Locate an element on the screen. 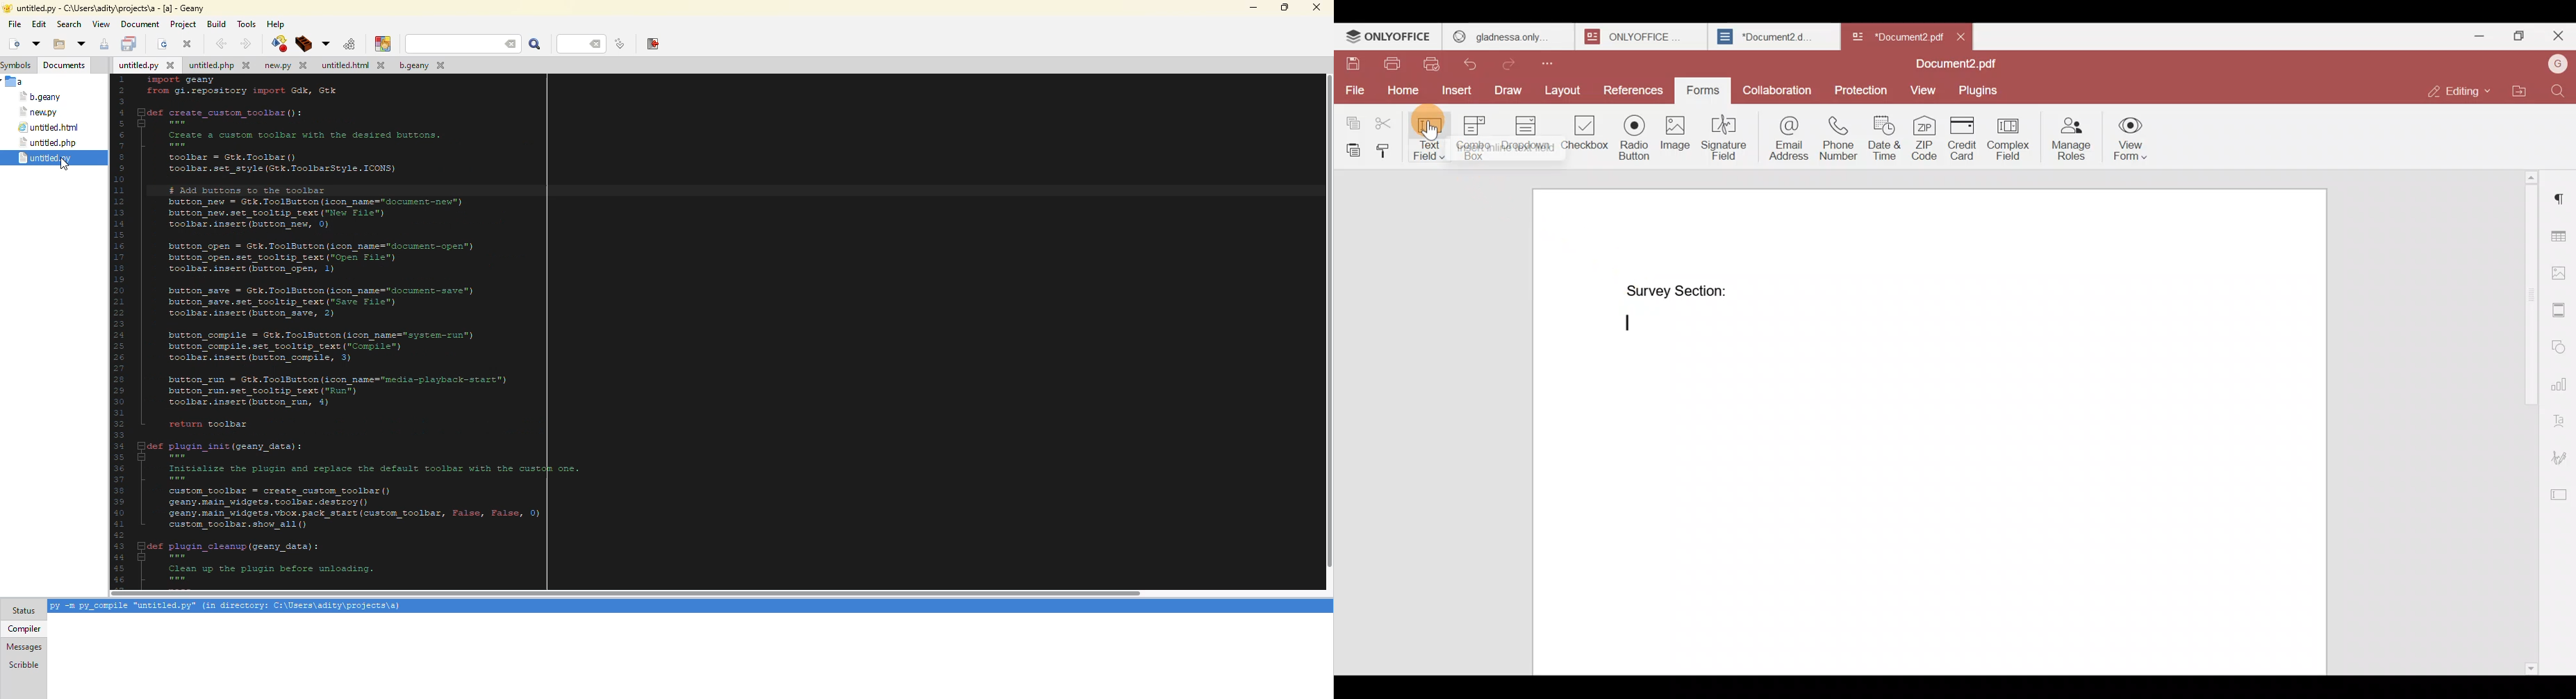  untitled.html is located at coordinates (51, 126).